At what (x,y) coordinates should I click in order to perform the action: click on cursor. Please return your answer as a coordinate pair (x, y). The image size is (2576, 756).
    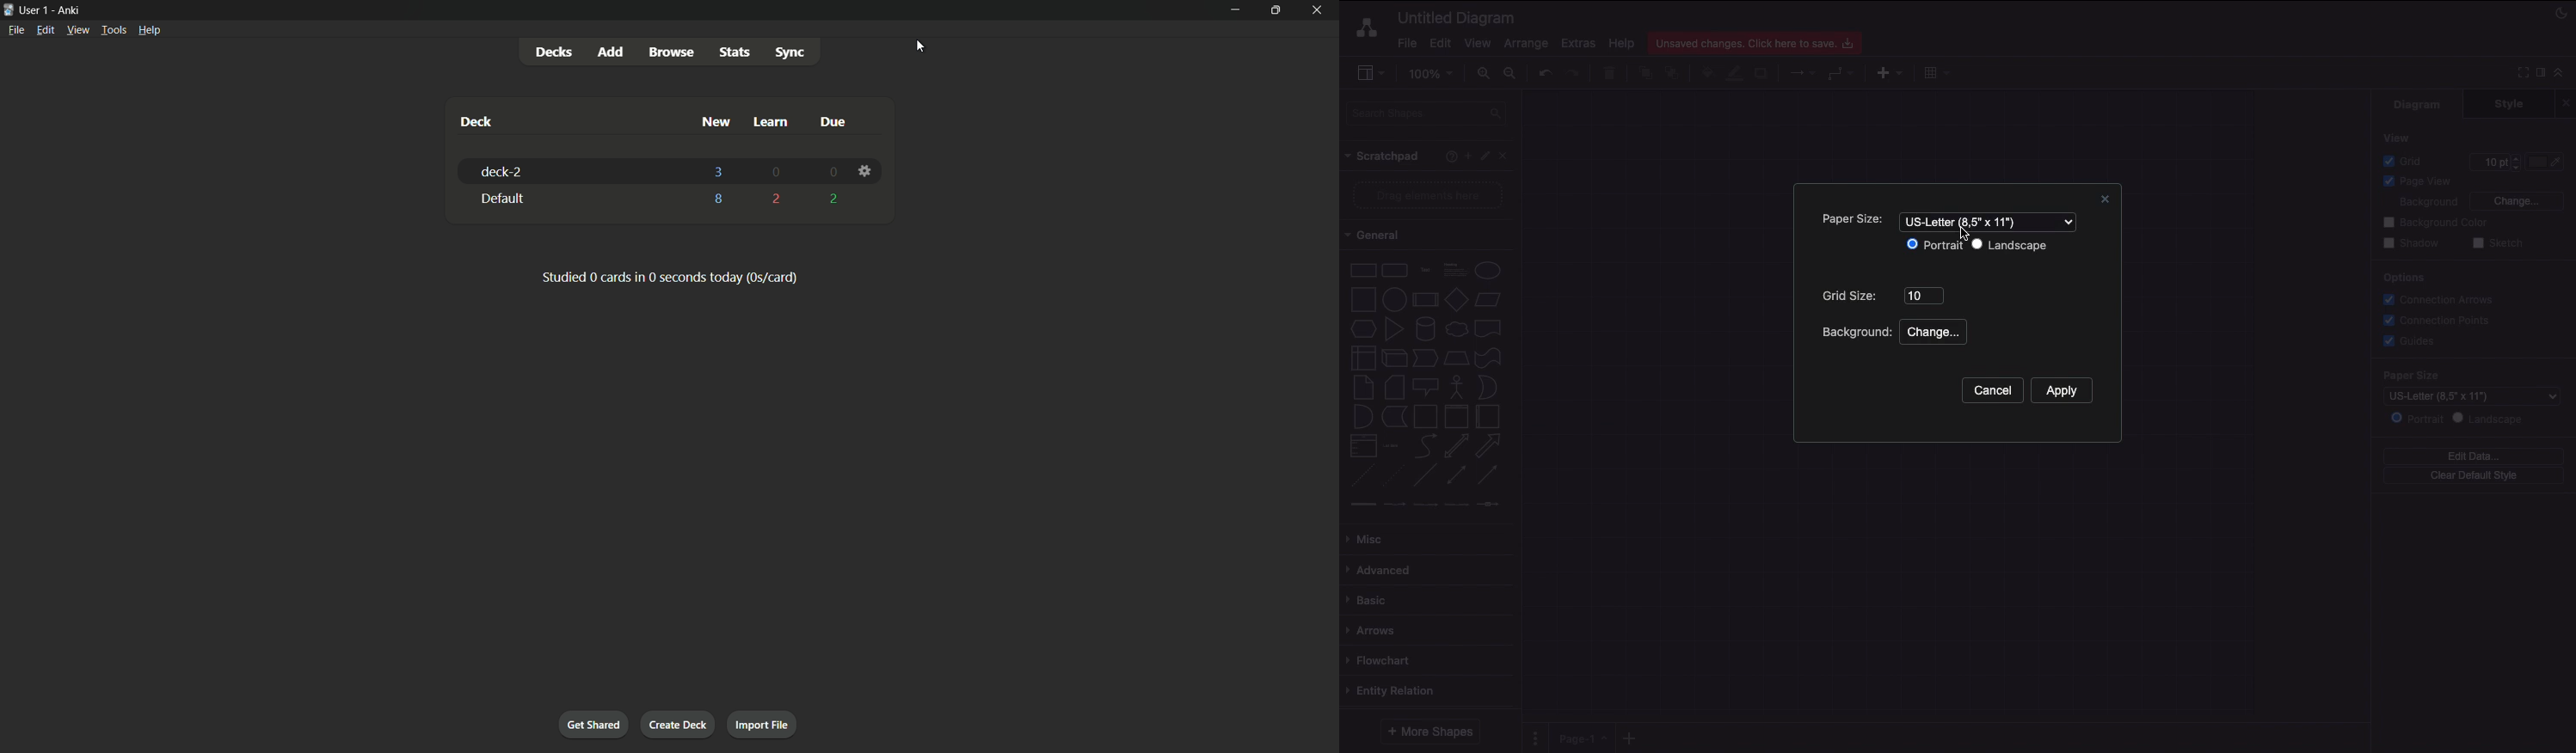
    Looking at the image, I should click on (922, 47).